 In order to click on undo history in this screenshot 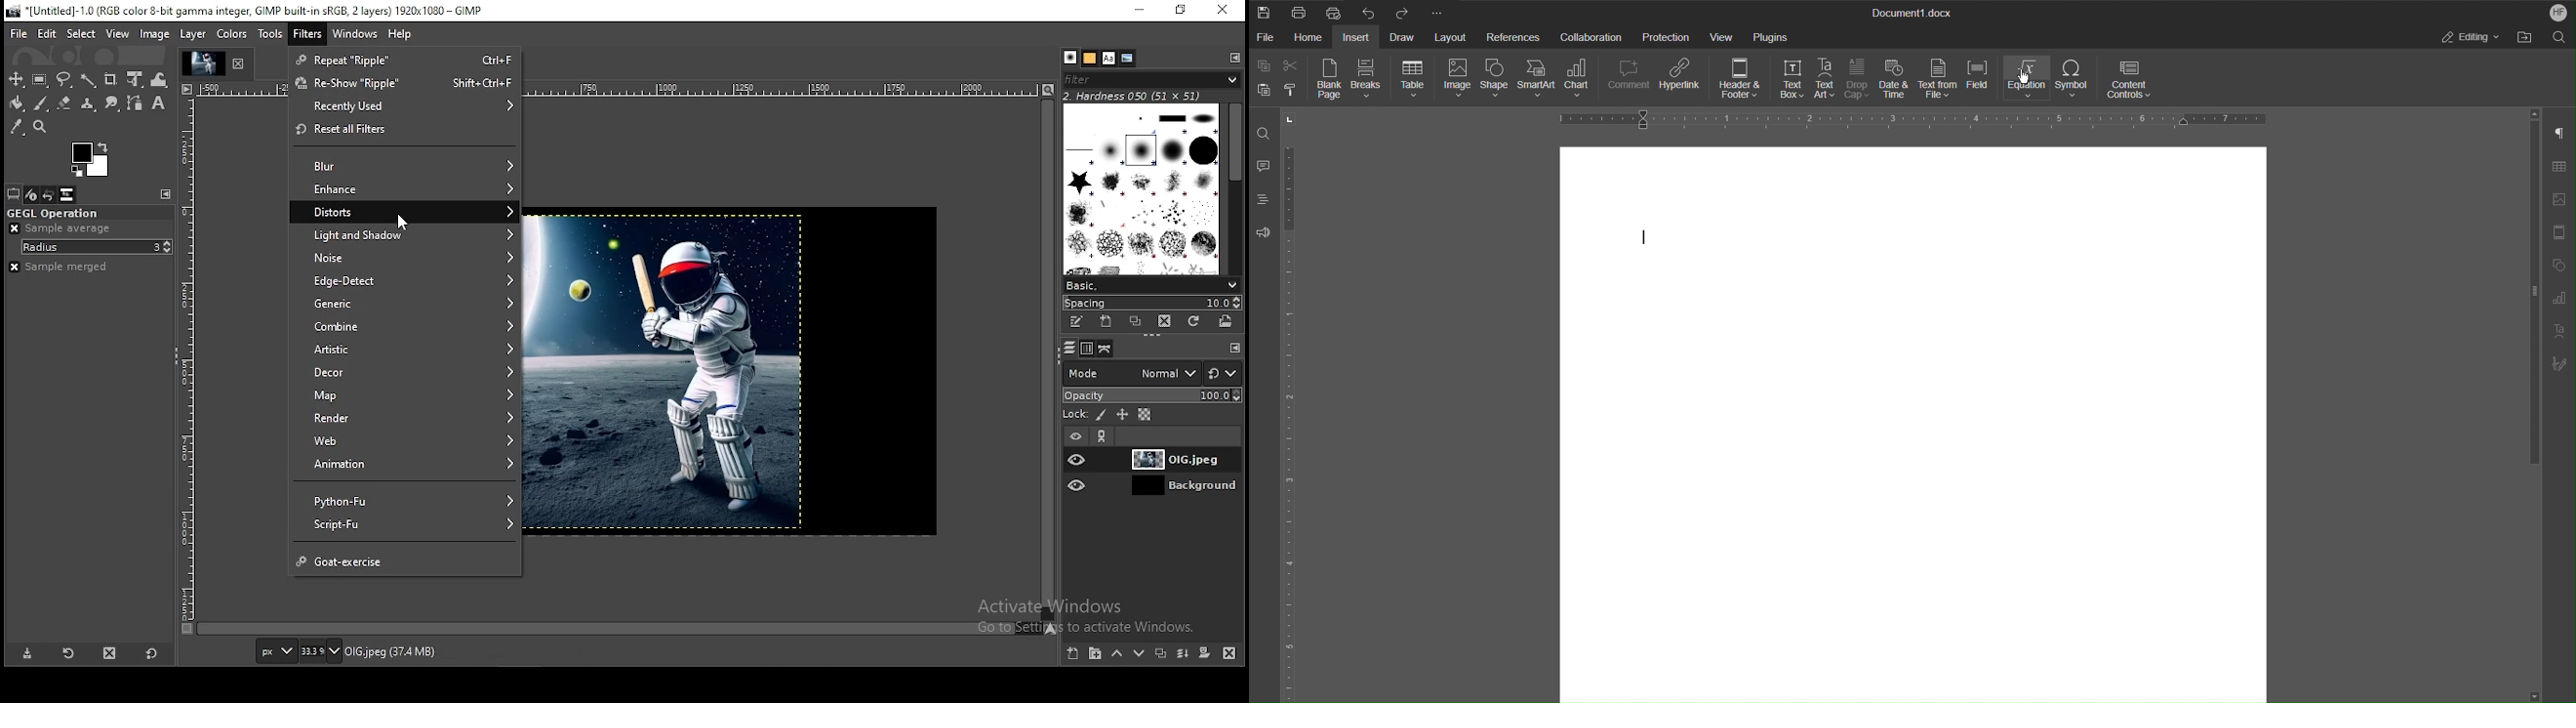, I will do `click(50, 195)`.